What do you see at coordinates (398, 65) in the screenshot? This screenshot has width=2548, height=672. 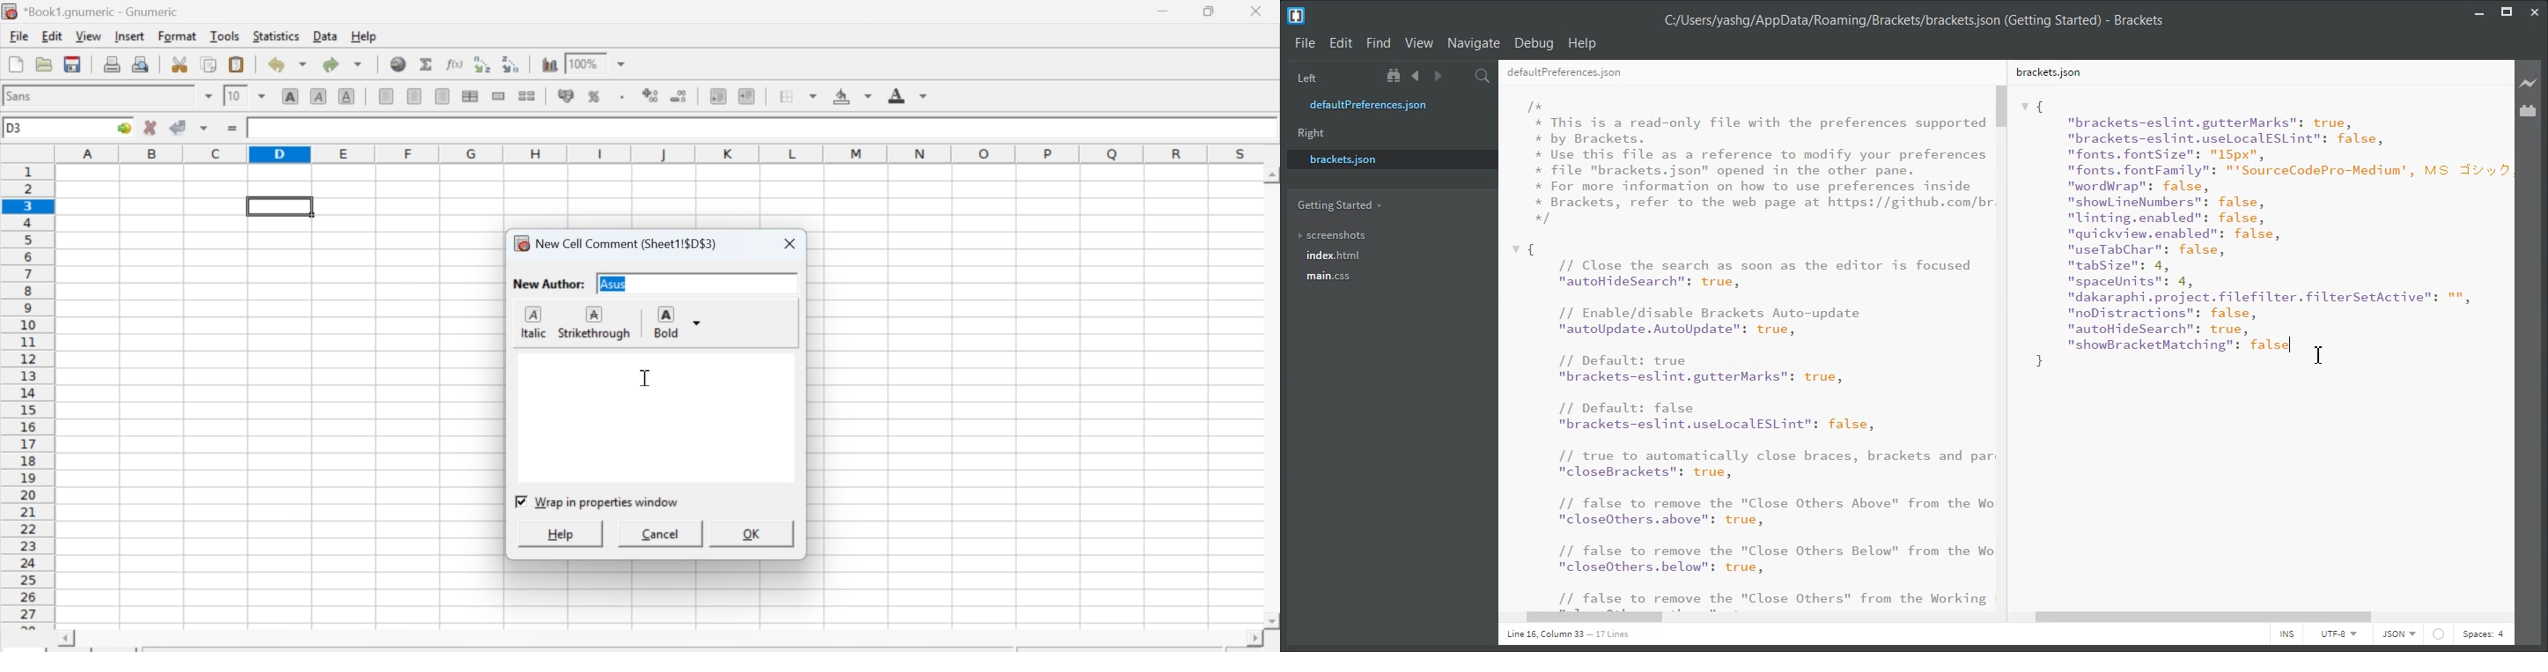 I see `Hyperlink` at bounding box center [398, 65].